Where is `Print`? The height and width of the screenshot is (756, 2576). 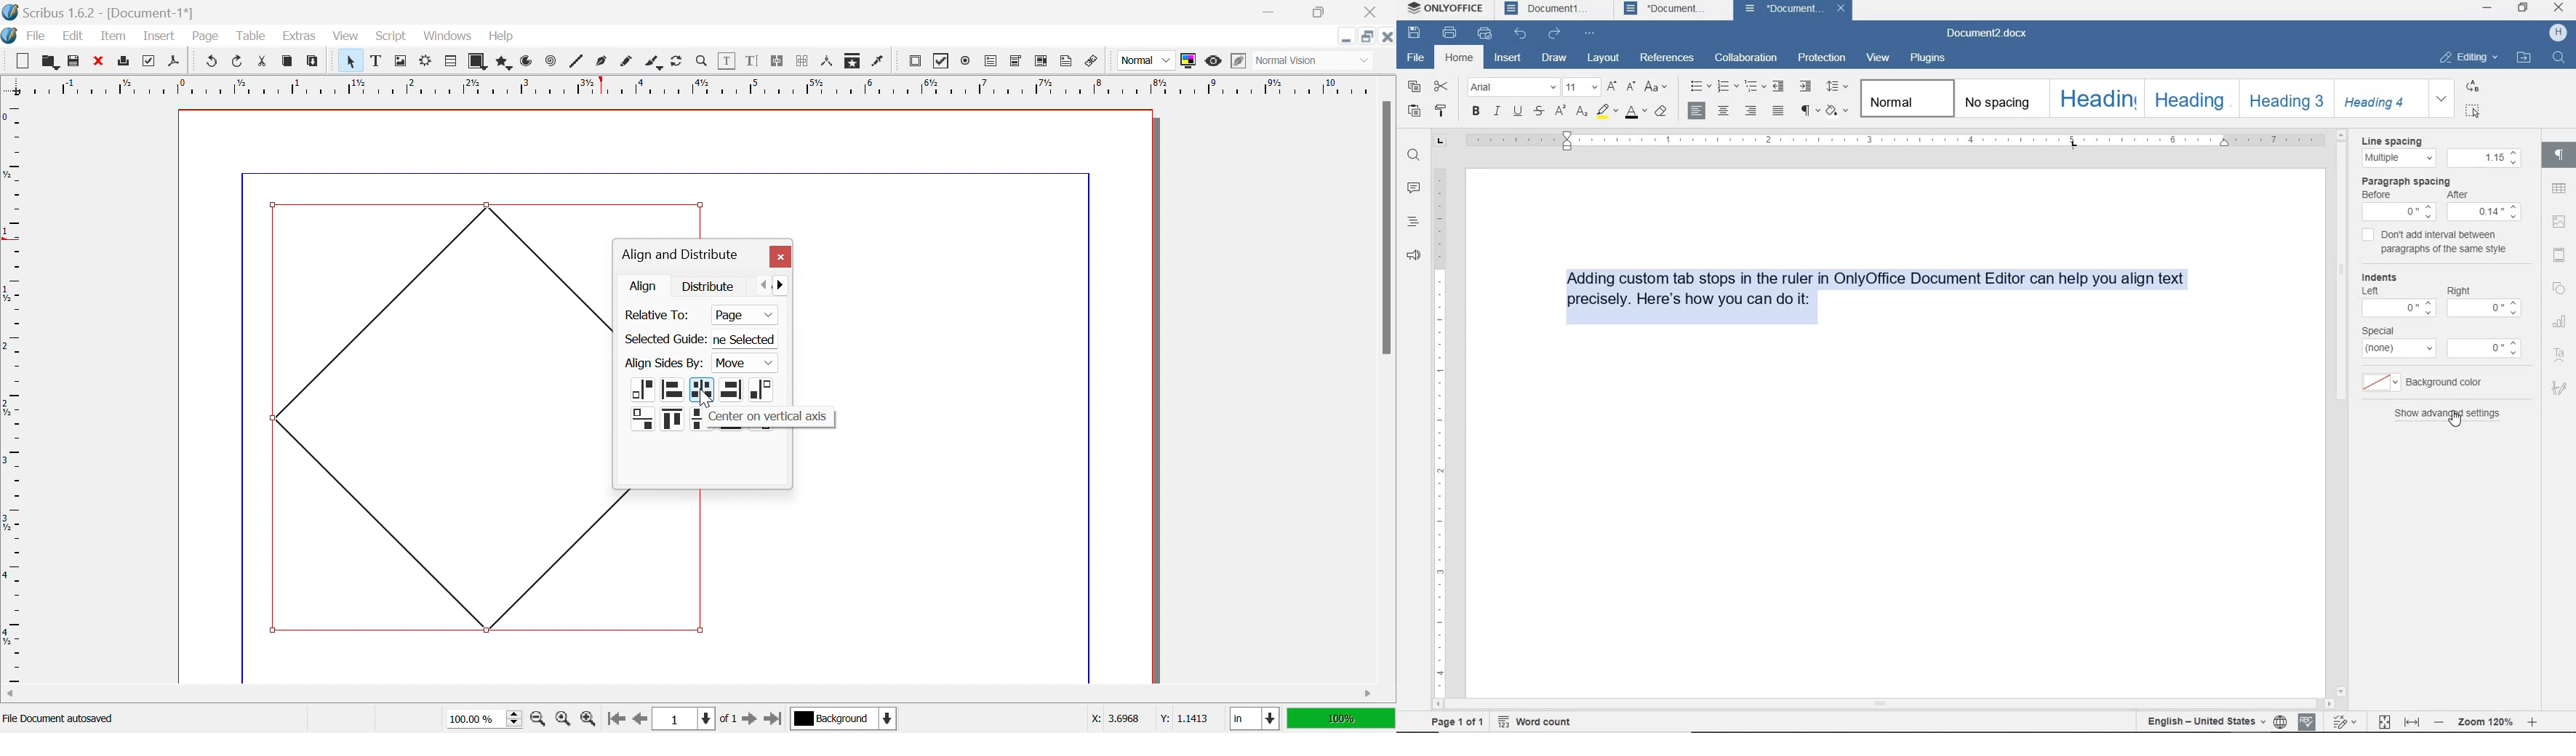
Print is located at coordinates (125, 61).